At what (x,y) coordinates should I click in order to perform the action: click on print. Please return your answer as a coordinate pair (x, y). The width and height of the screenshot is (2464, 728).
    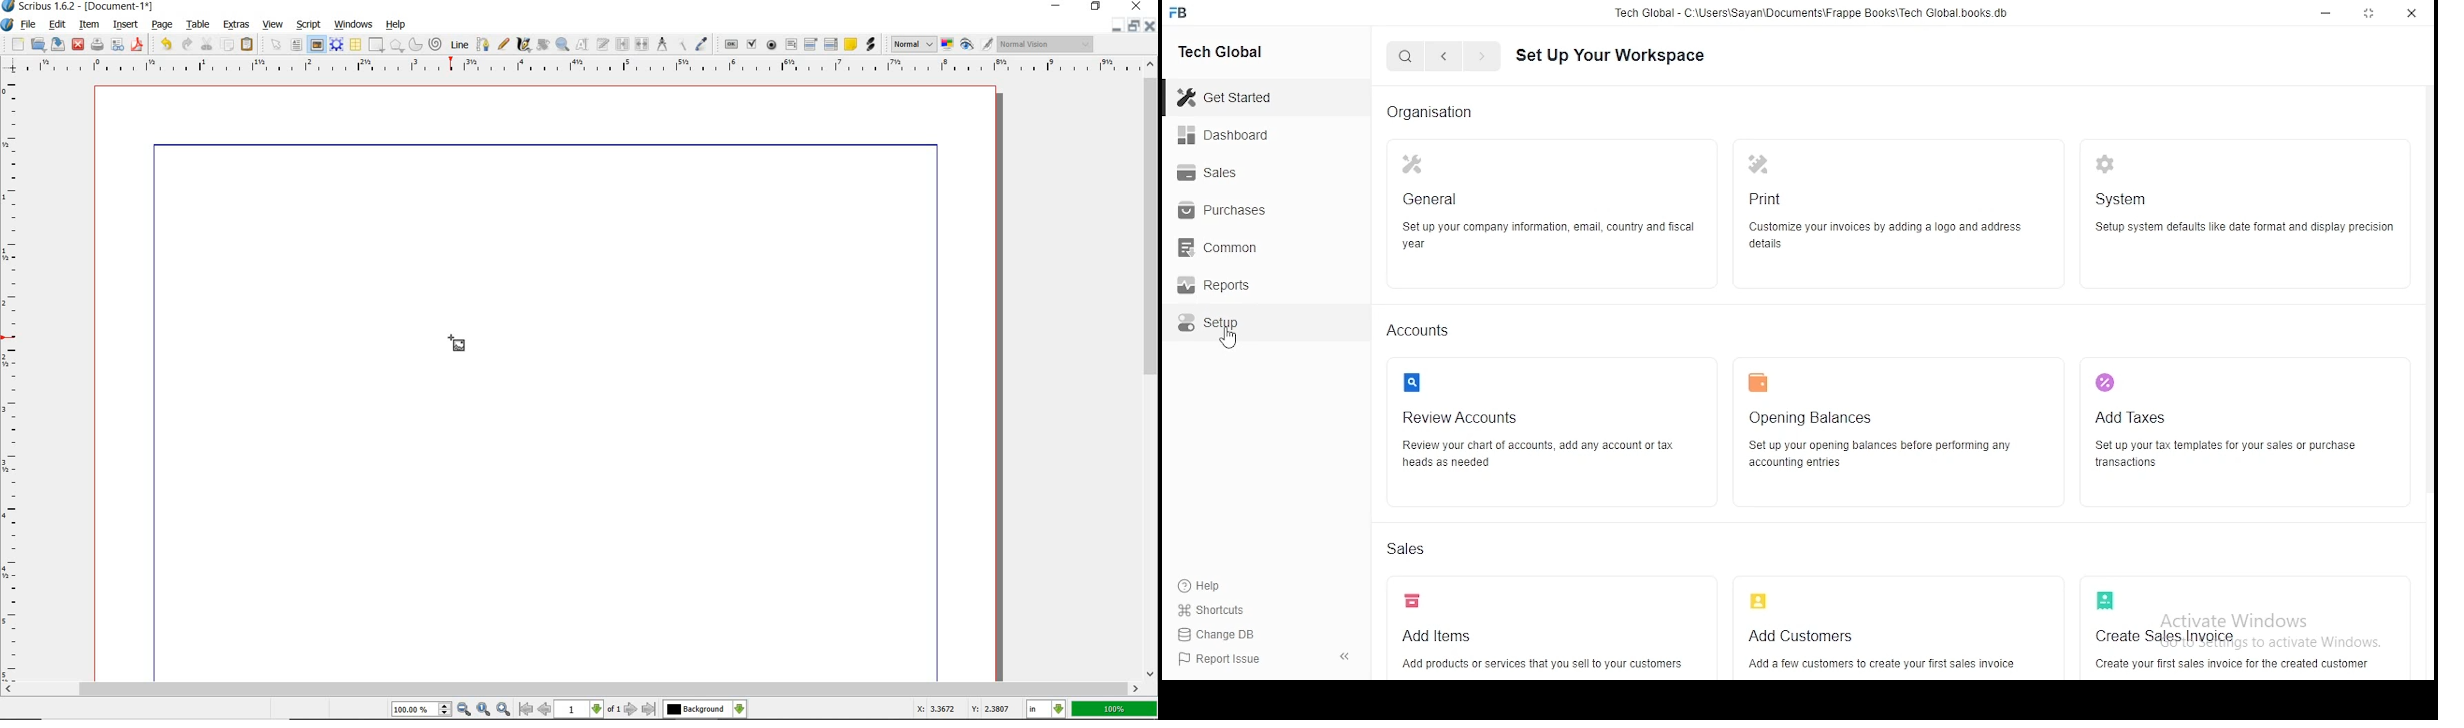
    Looking at the image, I should click on (97, 43).